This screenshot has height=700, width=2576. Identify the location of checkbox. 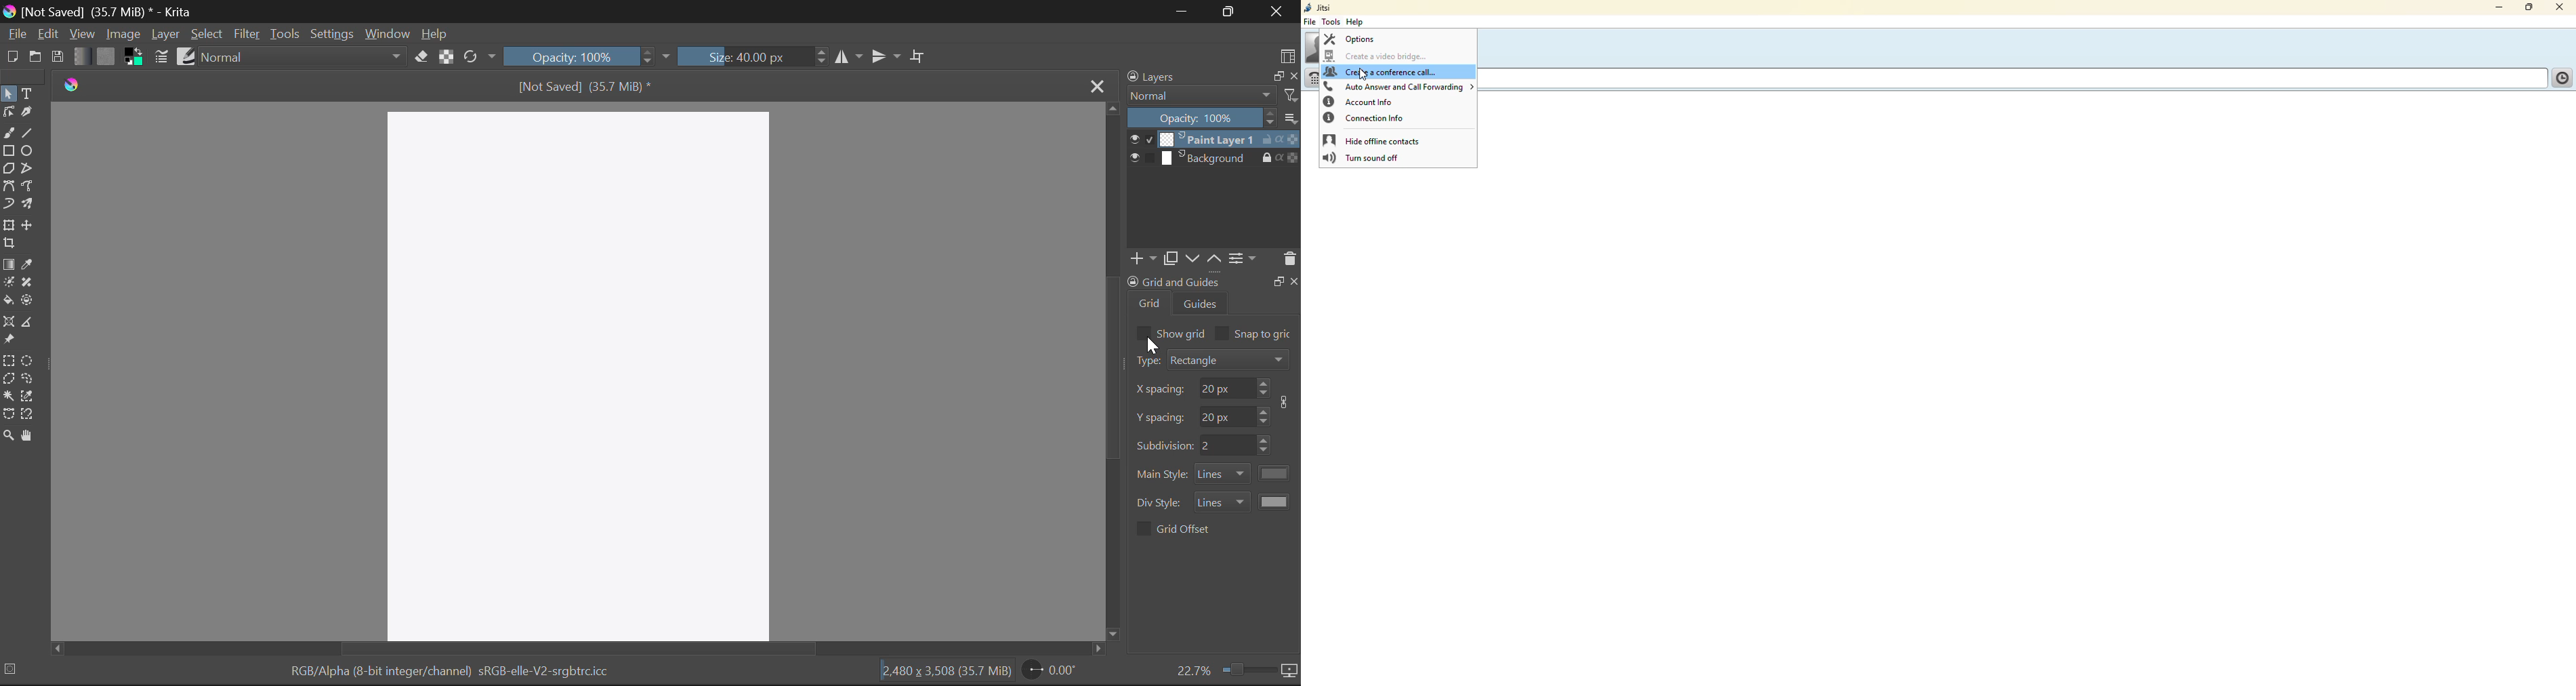
(1142, 529).